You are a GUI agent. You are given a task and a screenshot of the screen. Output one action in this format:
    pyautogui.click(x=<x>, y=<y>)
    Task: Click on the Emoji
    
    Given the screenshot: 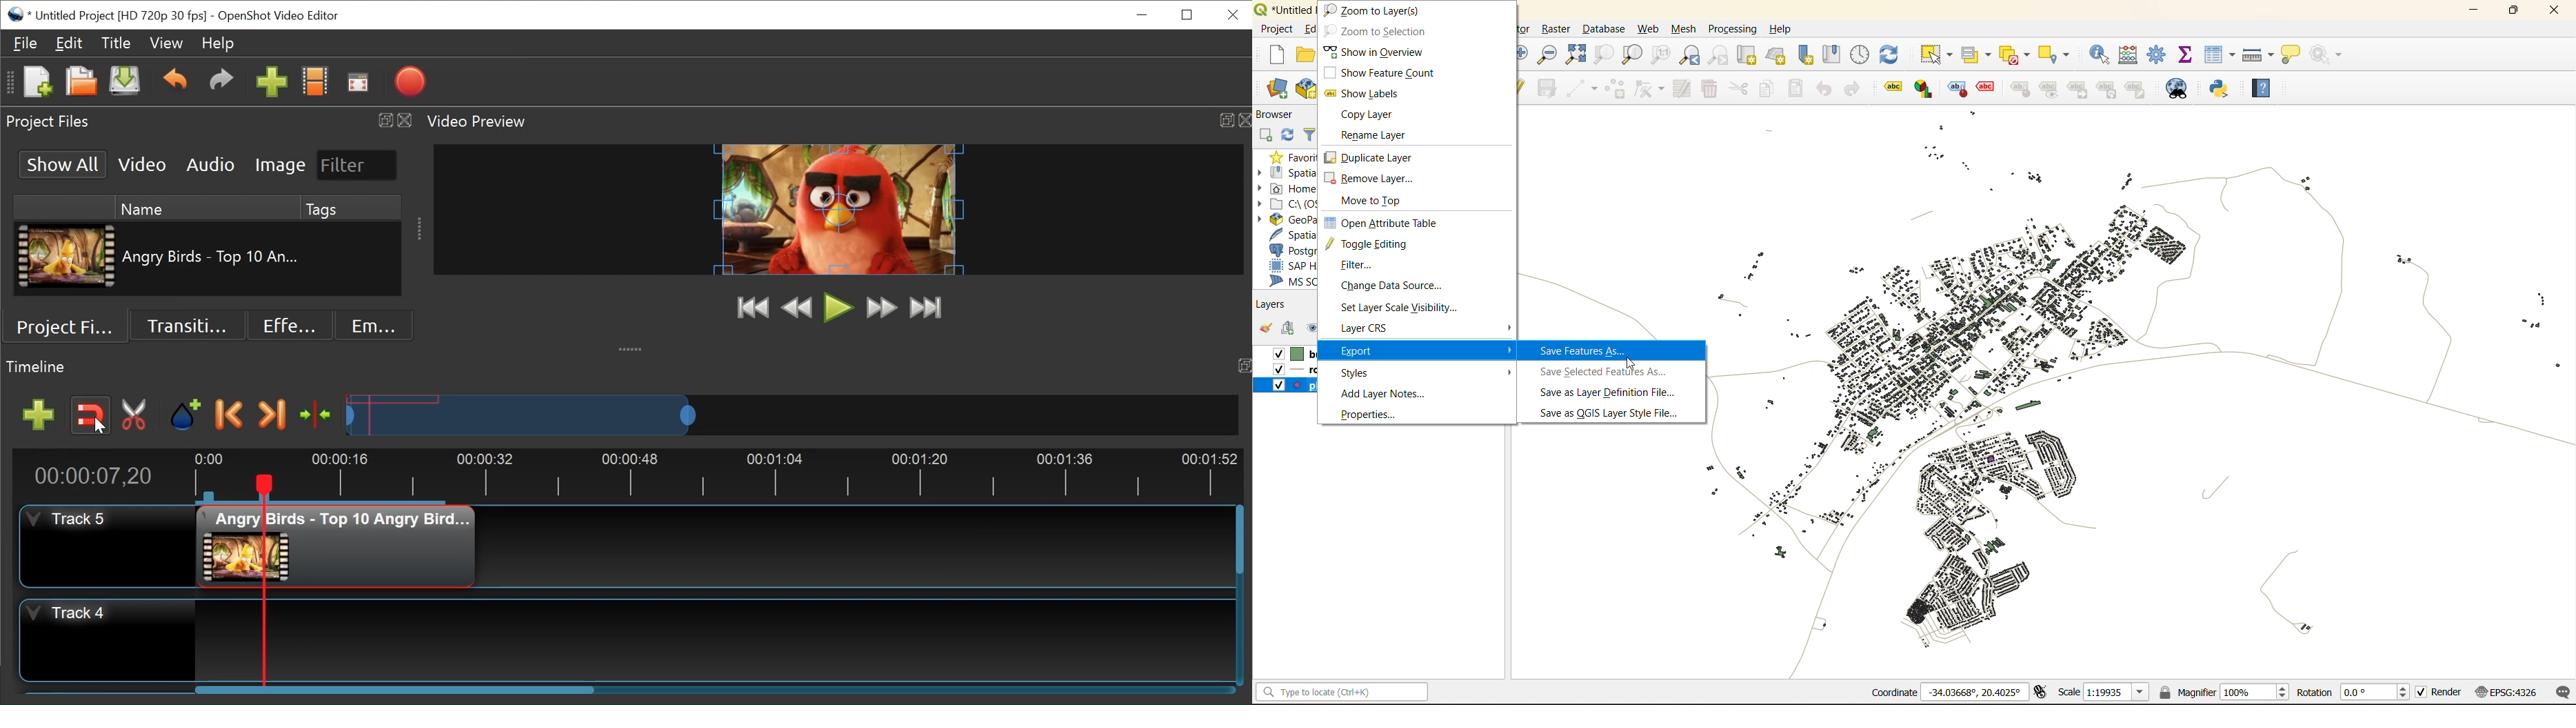 What is the action you would take?
    pyautogui.click(x=375, y=326)
    